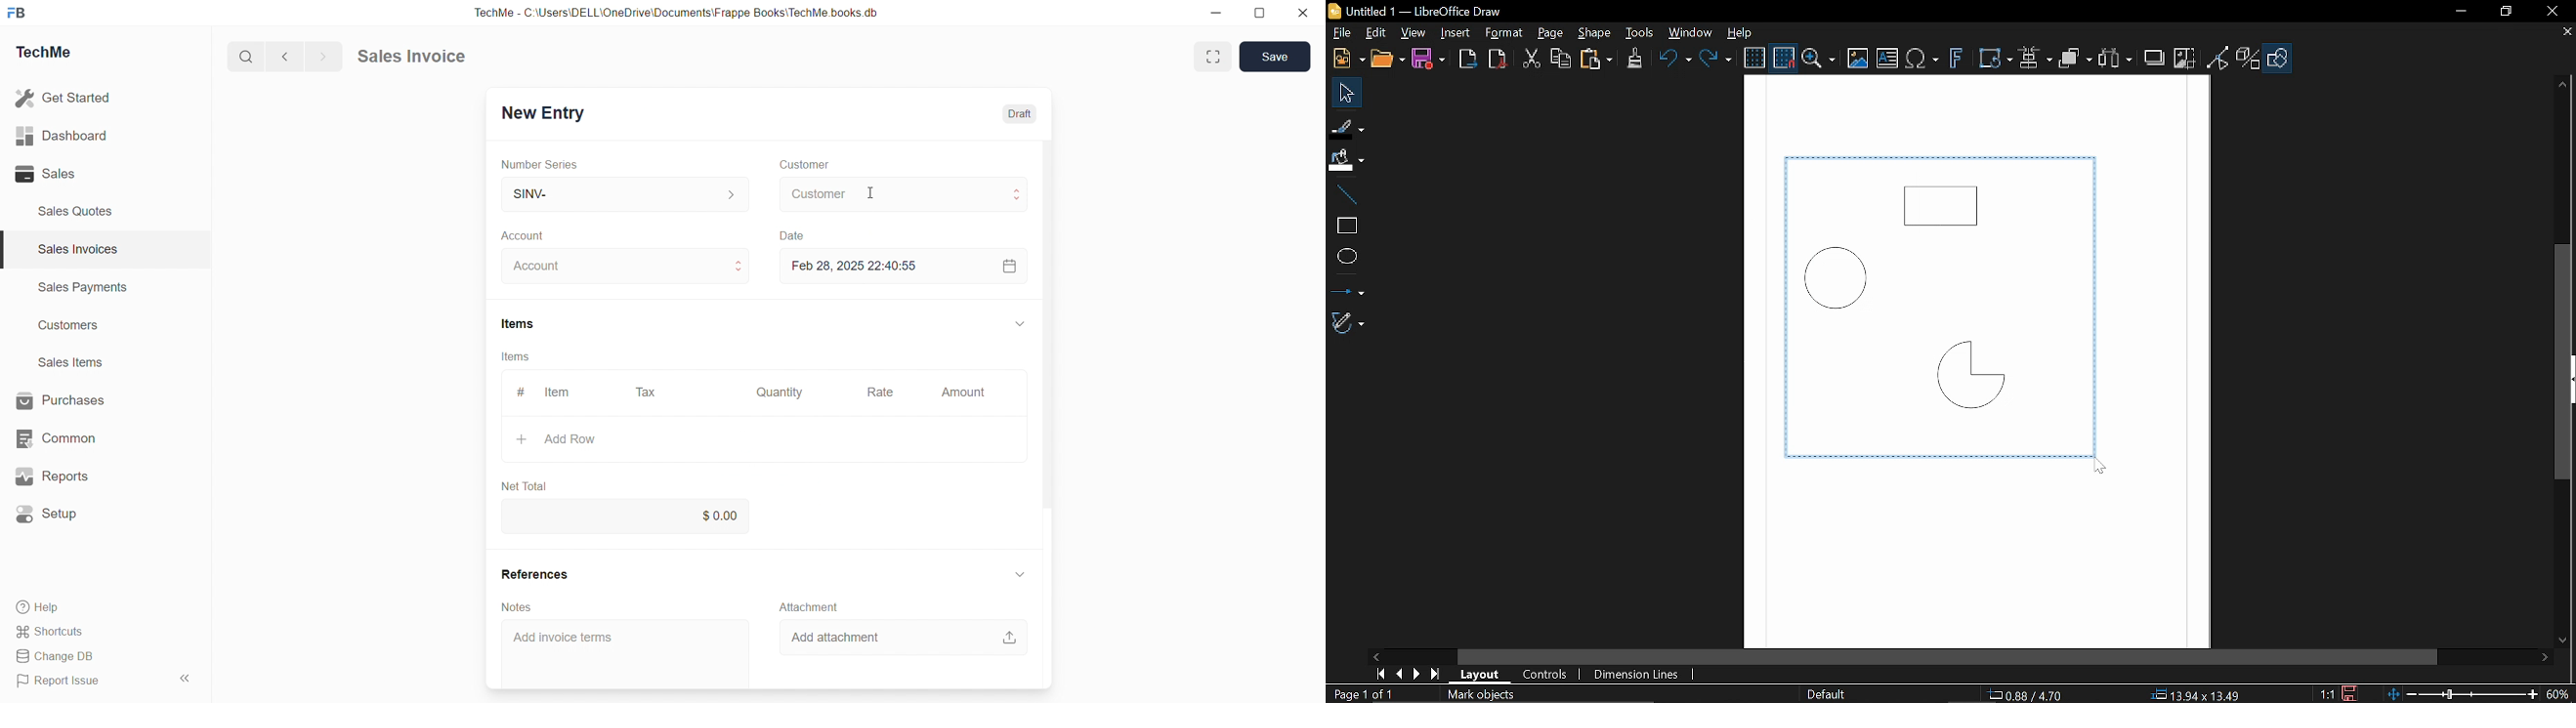 The width and height of the screenshot is (2576, 728). I want to click on Layout, so click(1478, 675).